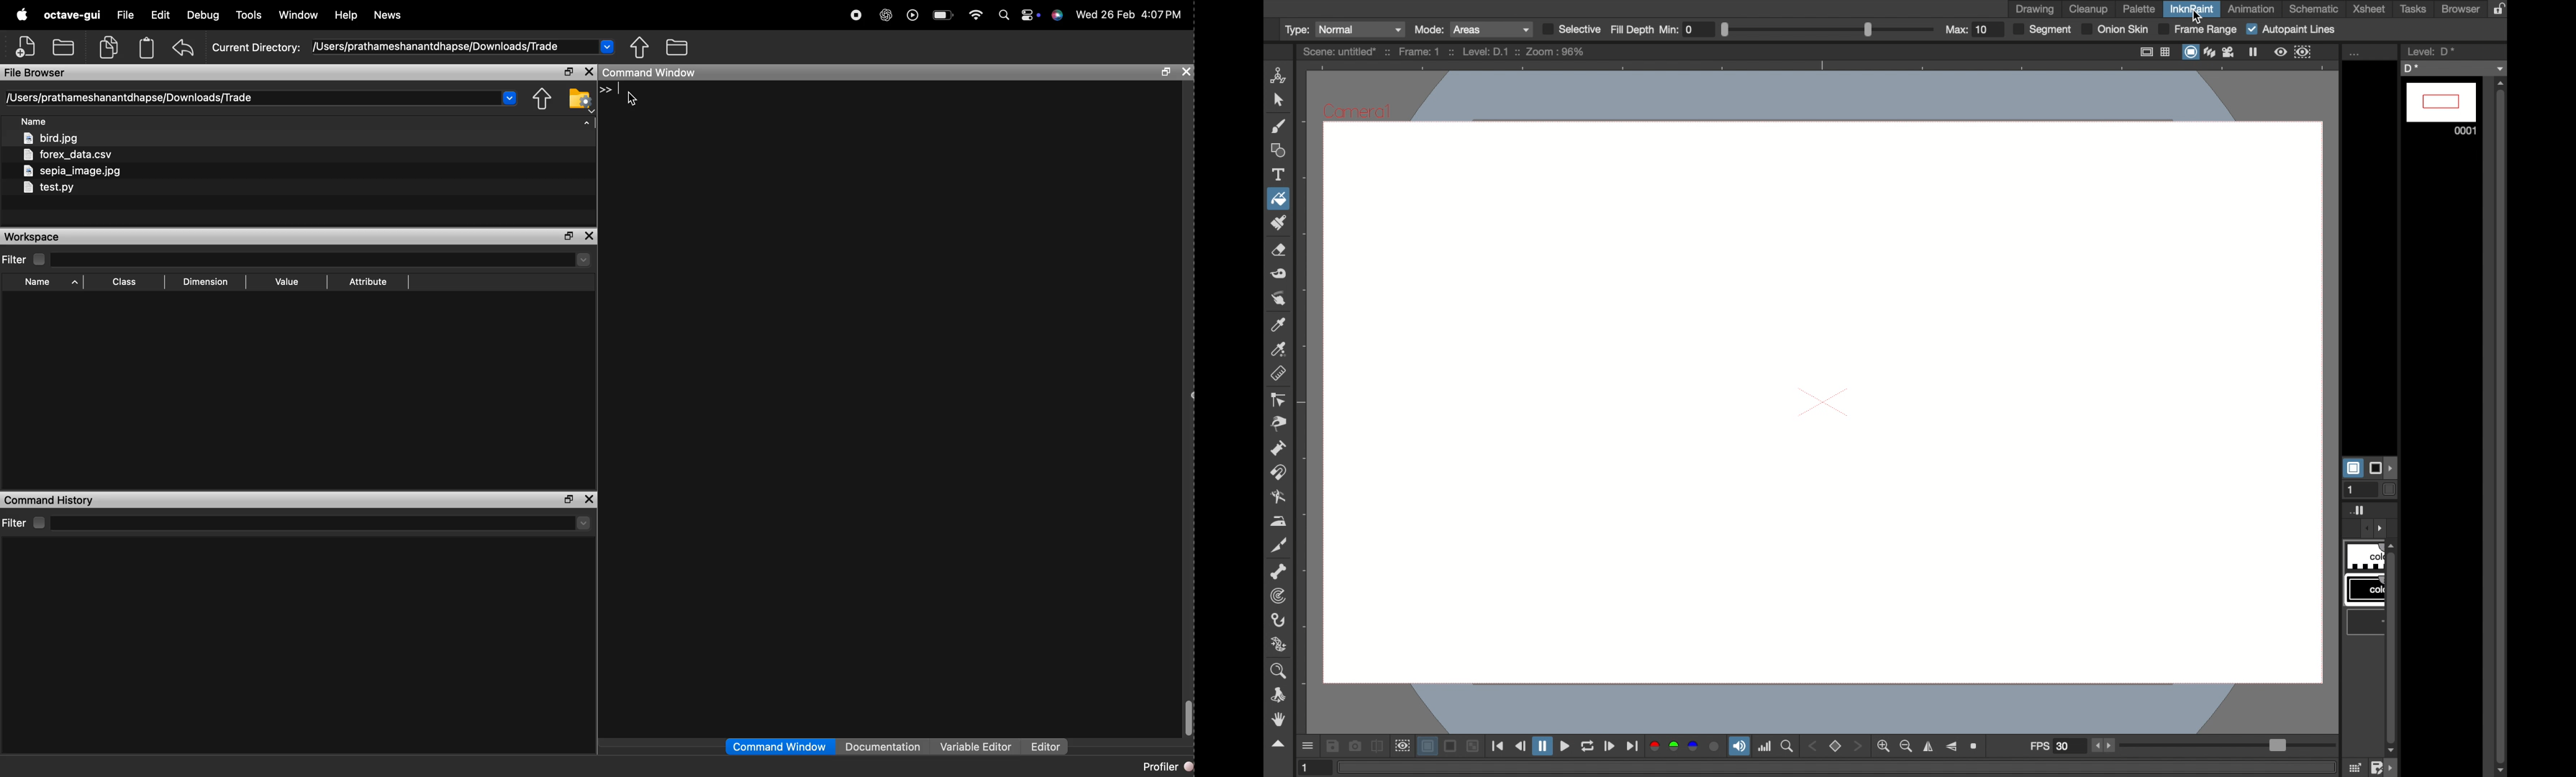 Image resolution: width=2576 pixels, height=784 pixels. I want to click on back, so click(1811, 747).